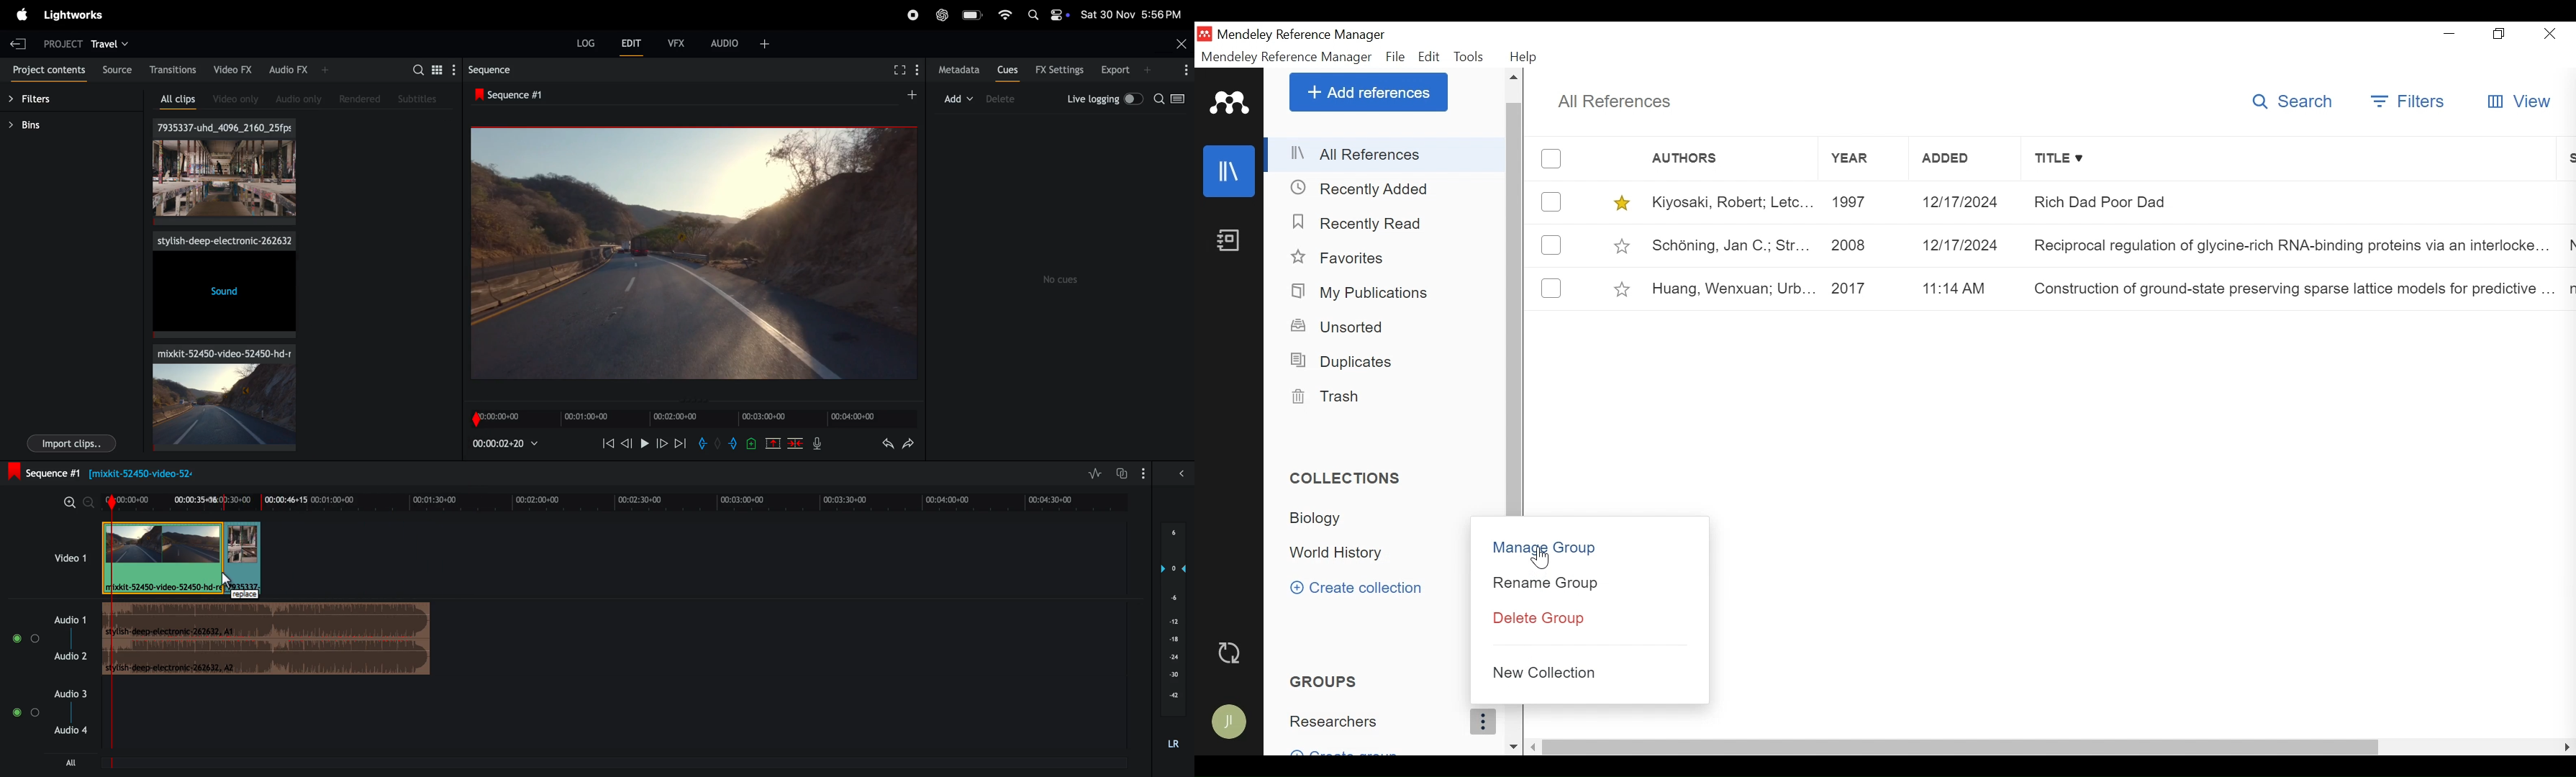 The width and height of the screenshot is (2576, 784). Describe the element at coordinates (50, 725) in the screenshot. I see `audio 3` at that location.